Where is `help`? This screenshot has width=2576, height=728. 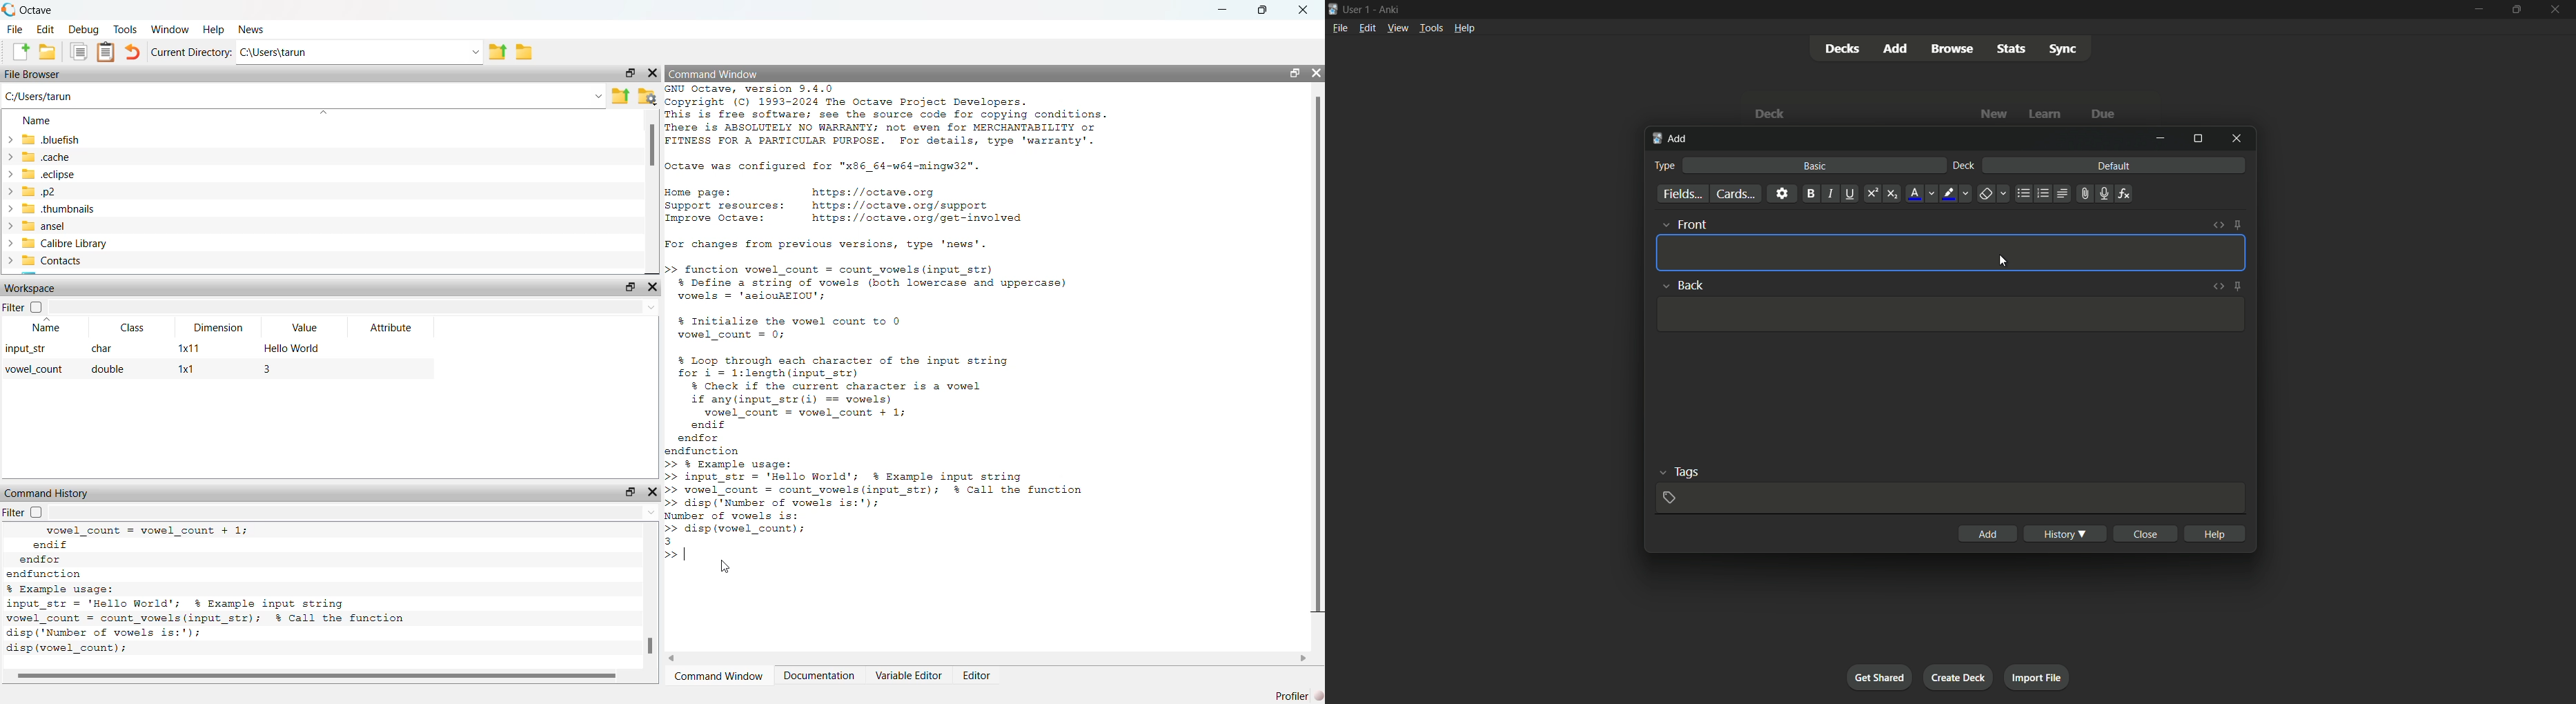
help is located at coordinates (2216, 533).